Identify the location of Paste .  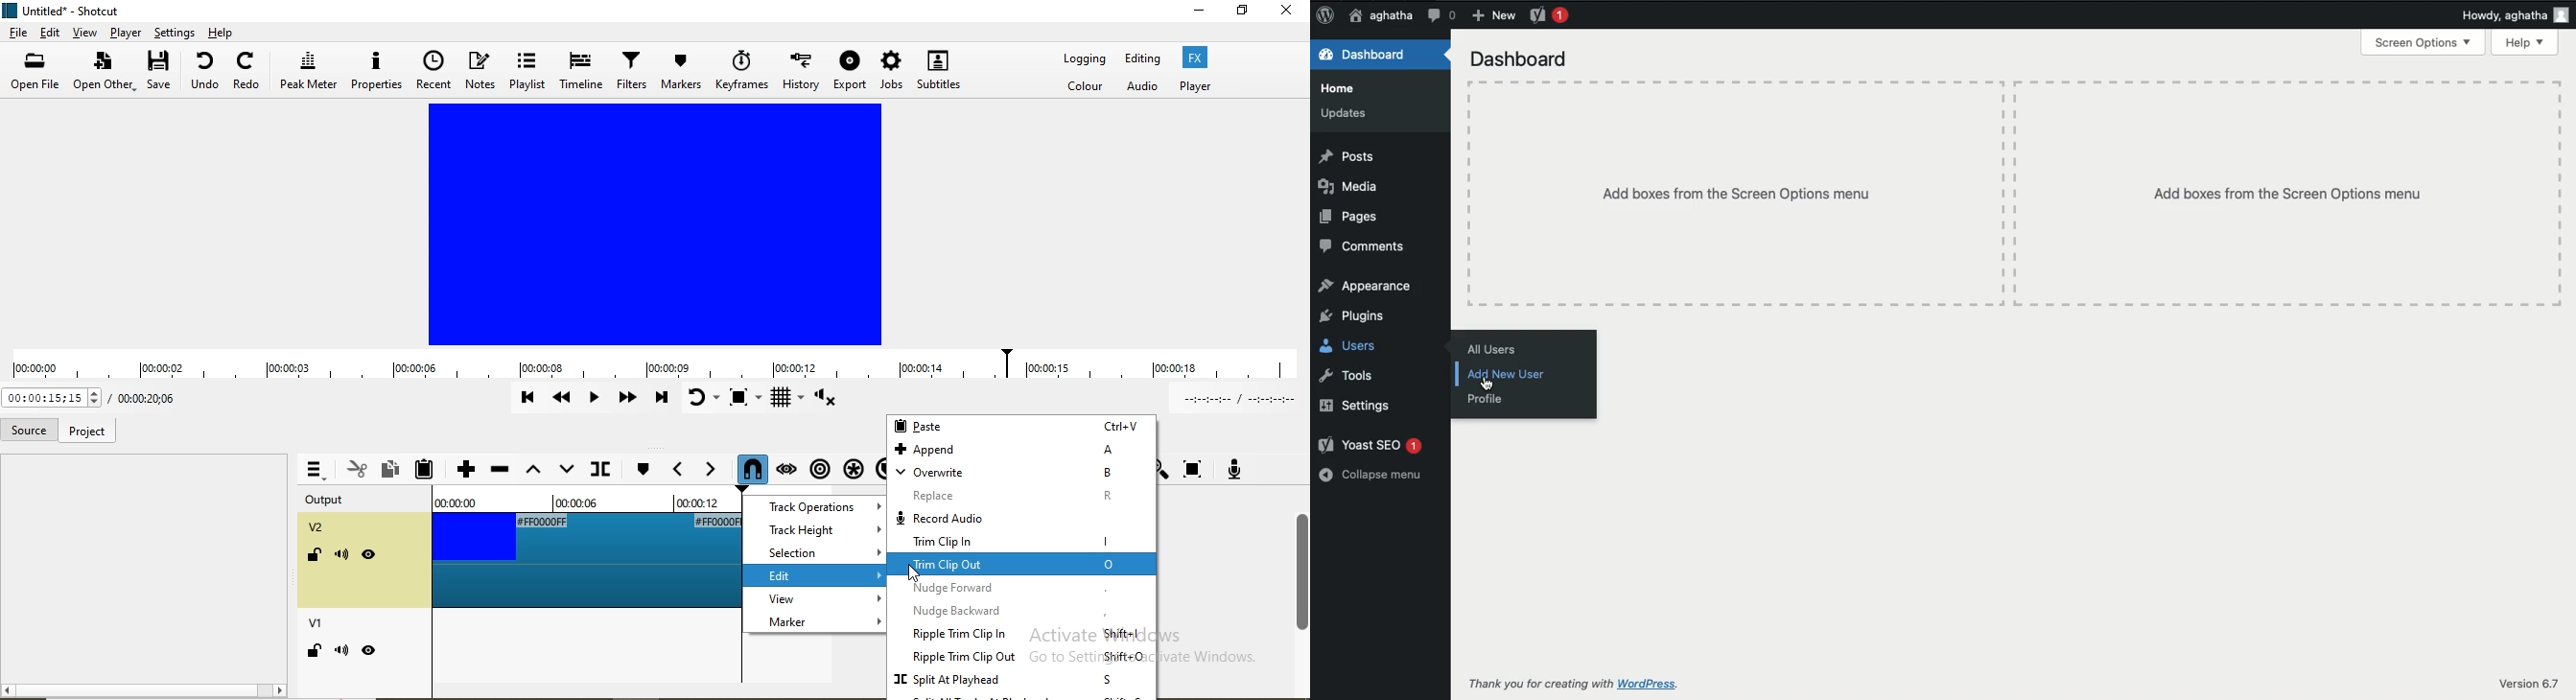
(429, 470).